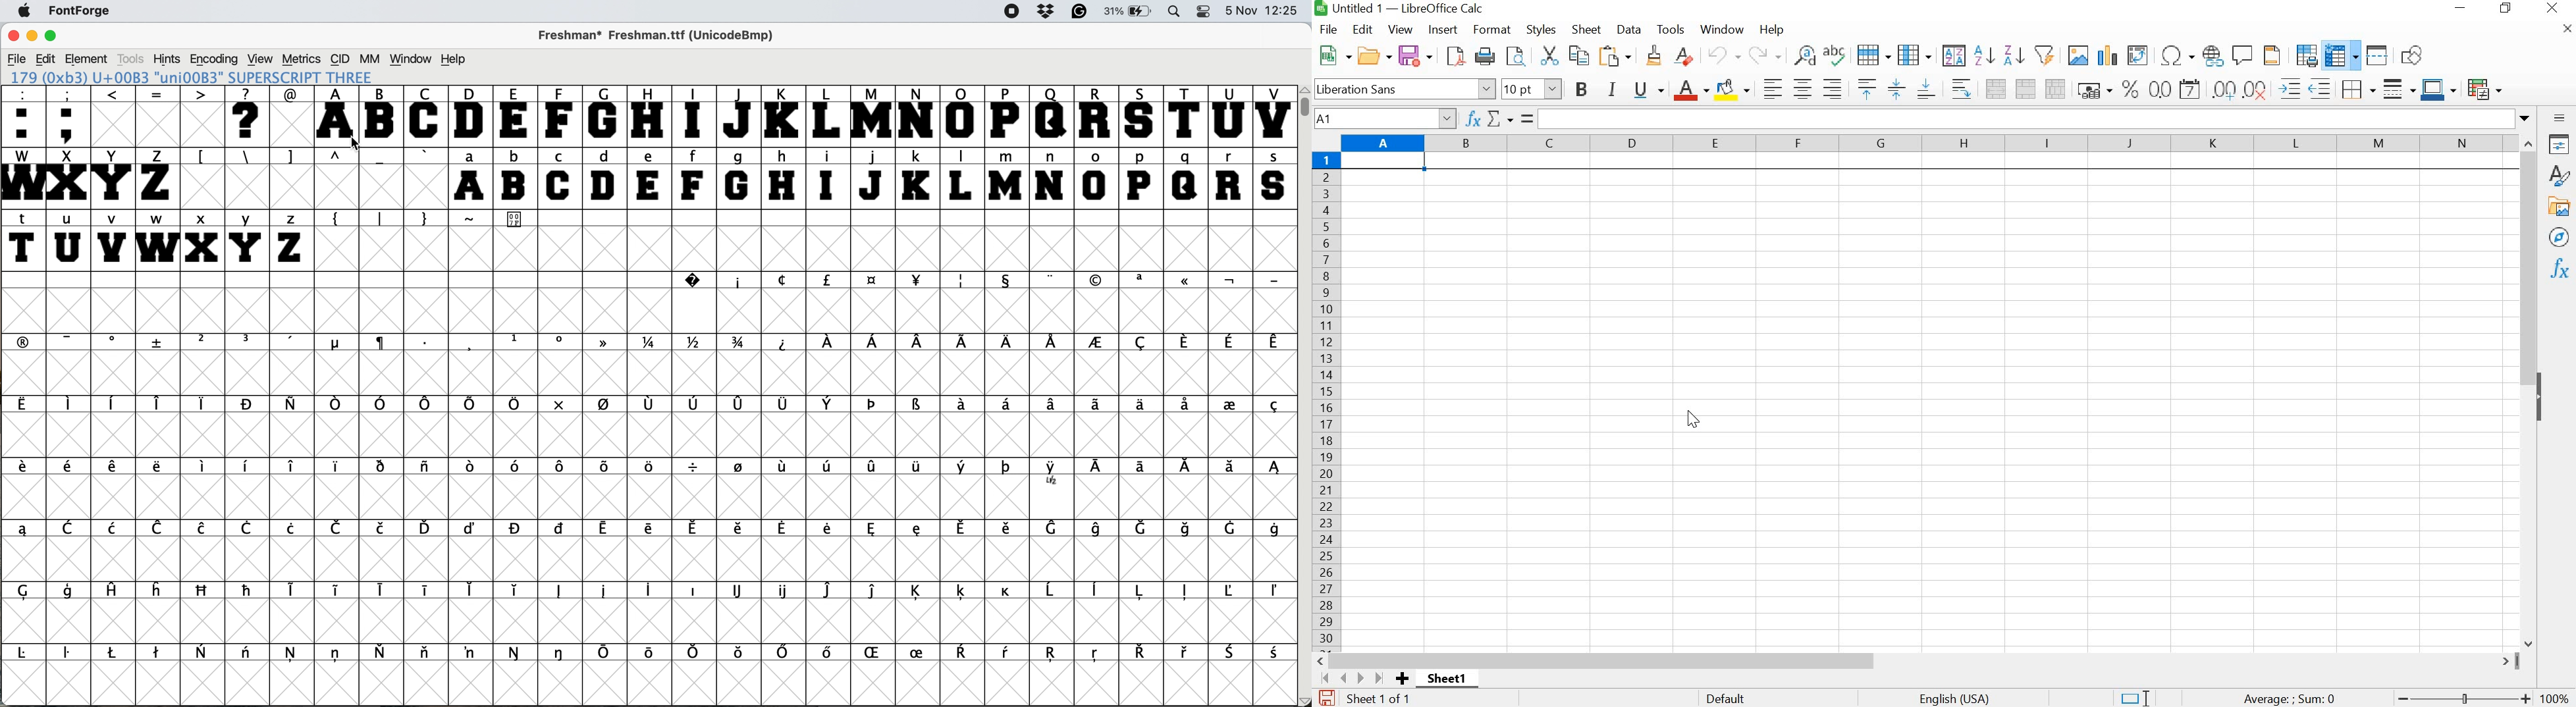  What do you see at coordinates (1055, 530) in the screenshot?
I see `symbol` at bounding box center [1055, 530].